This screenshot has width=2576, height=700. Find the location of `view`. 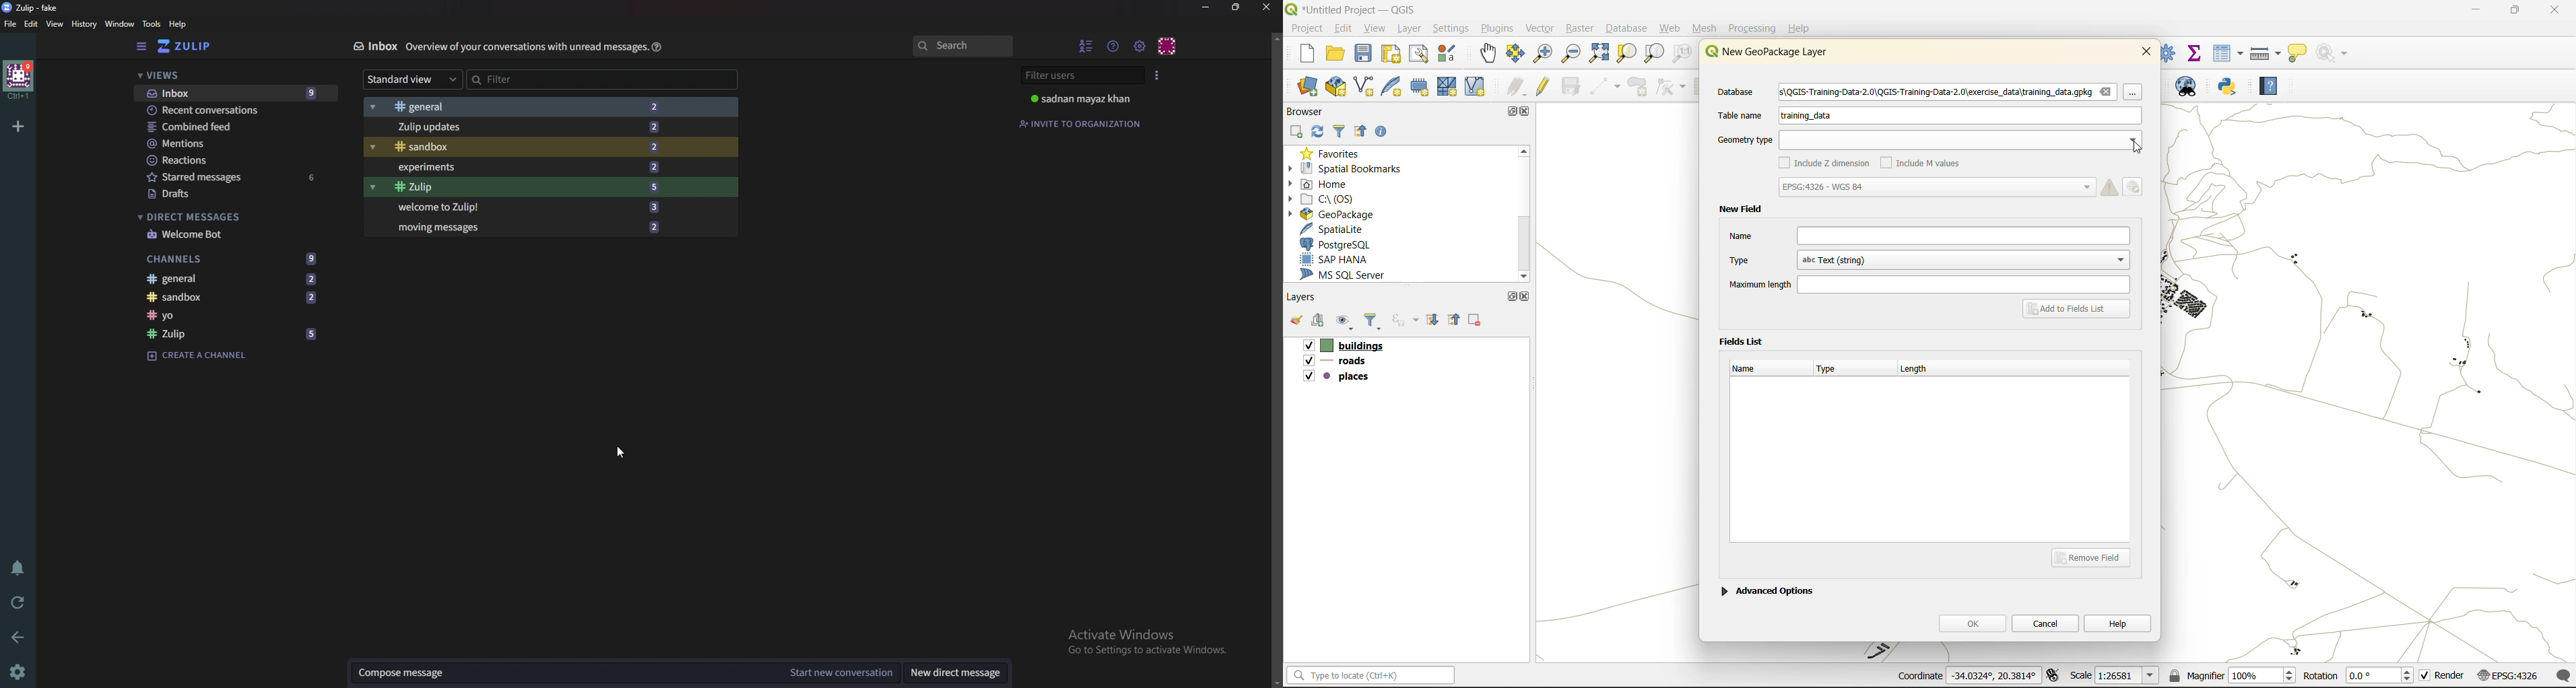

view is located at coordinates (57, 25).